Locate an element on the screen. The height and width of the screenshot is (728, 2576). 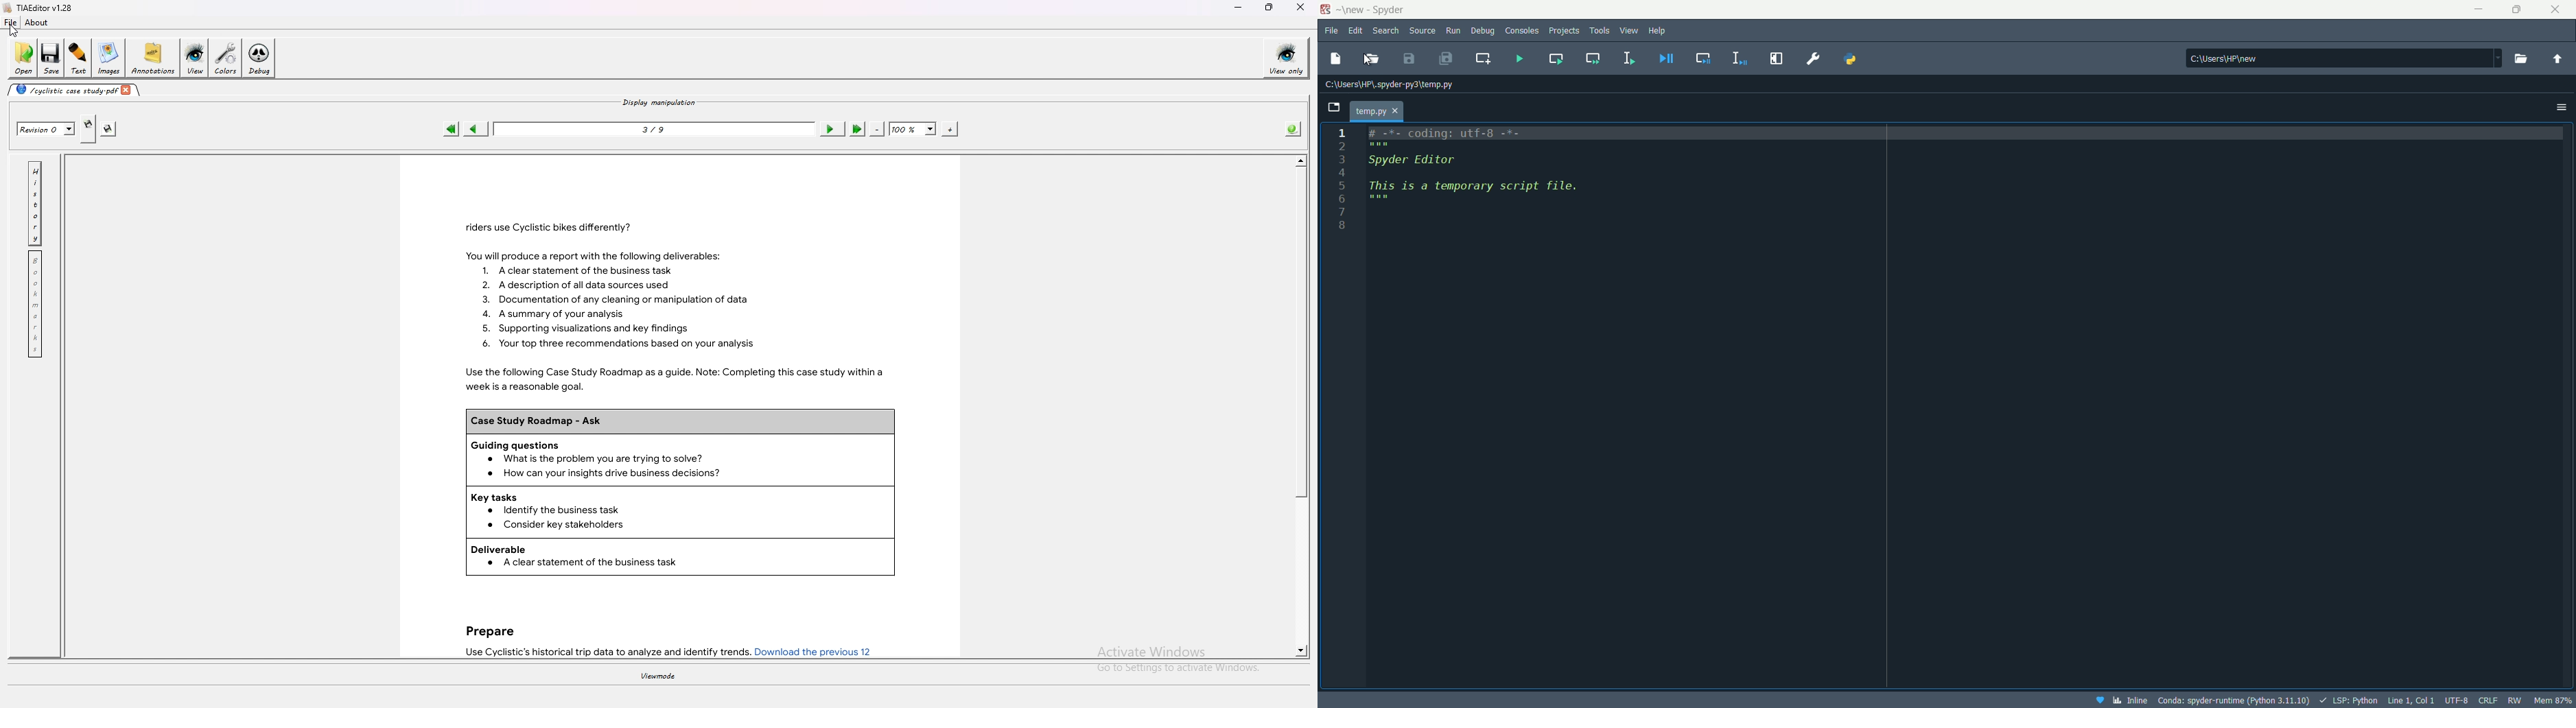
Cursor is located at coordinates (1369, 61).